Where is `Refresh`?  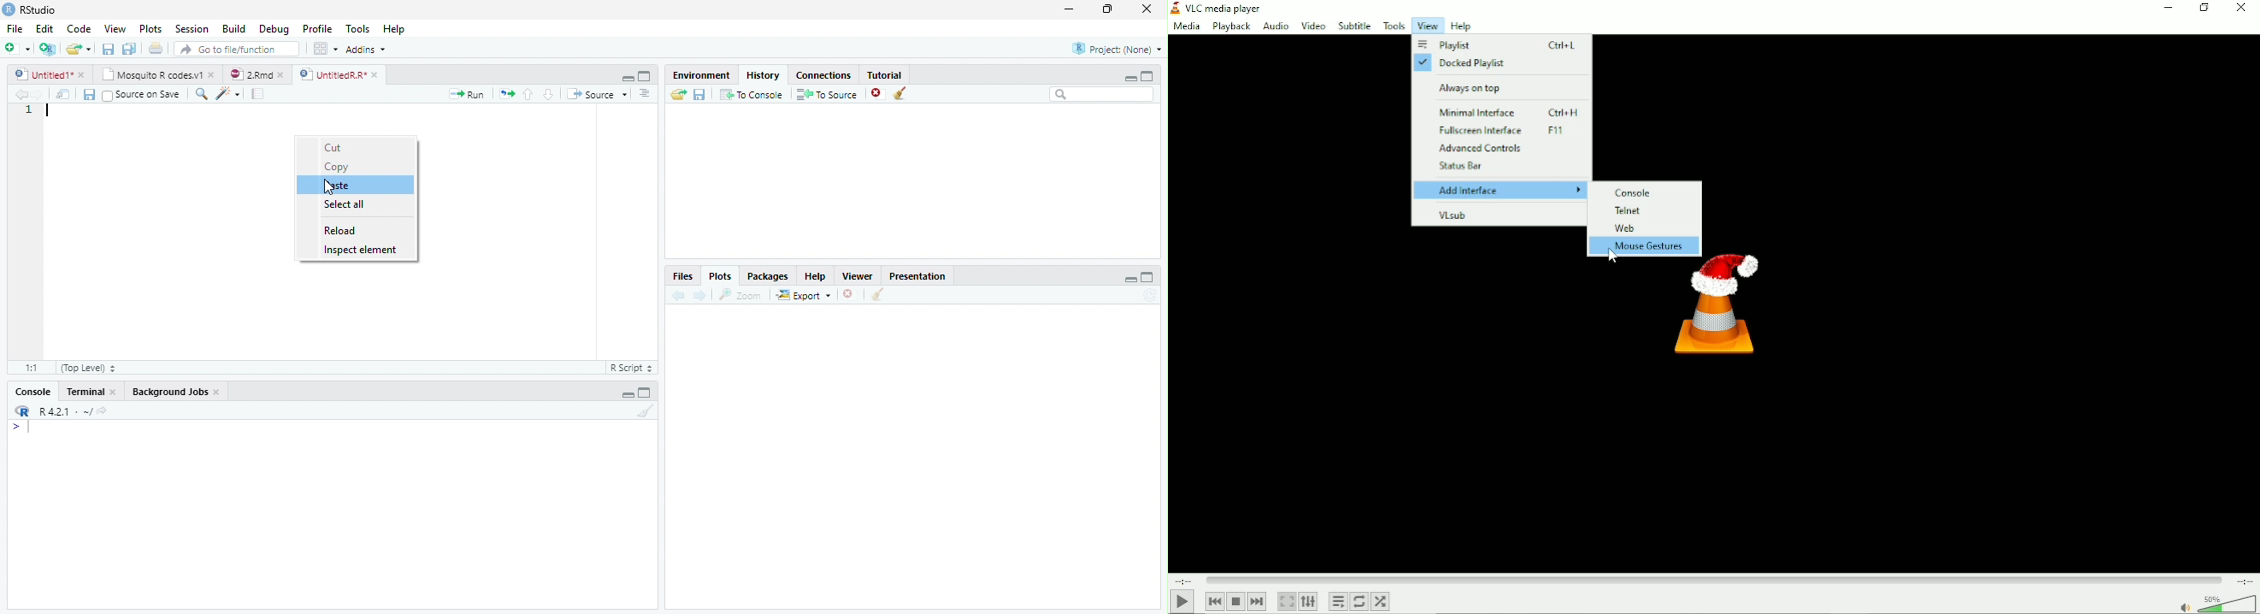 Refresh is located at coordinates (1150, 296).